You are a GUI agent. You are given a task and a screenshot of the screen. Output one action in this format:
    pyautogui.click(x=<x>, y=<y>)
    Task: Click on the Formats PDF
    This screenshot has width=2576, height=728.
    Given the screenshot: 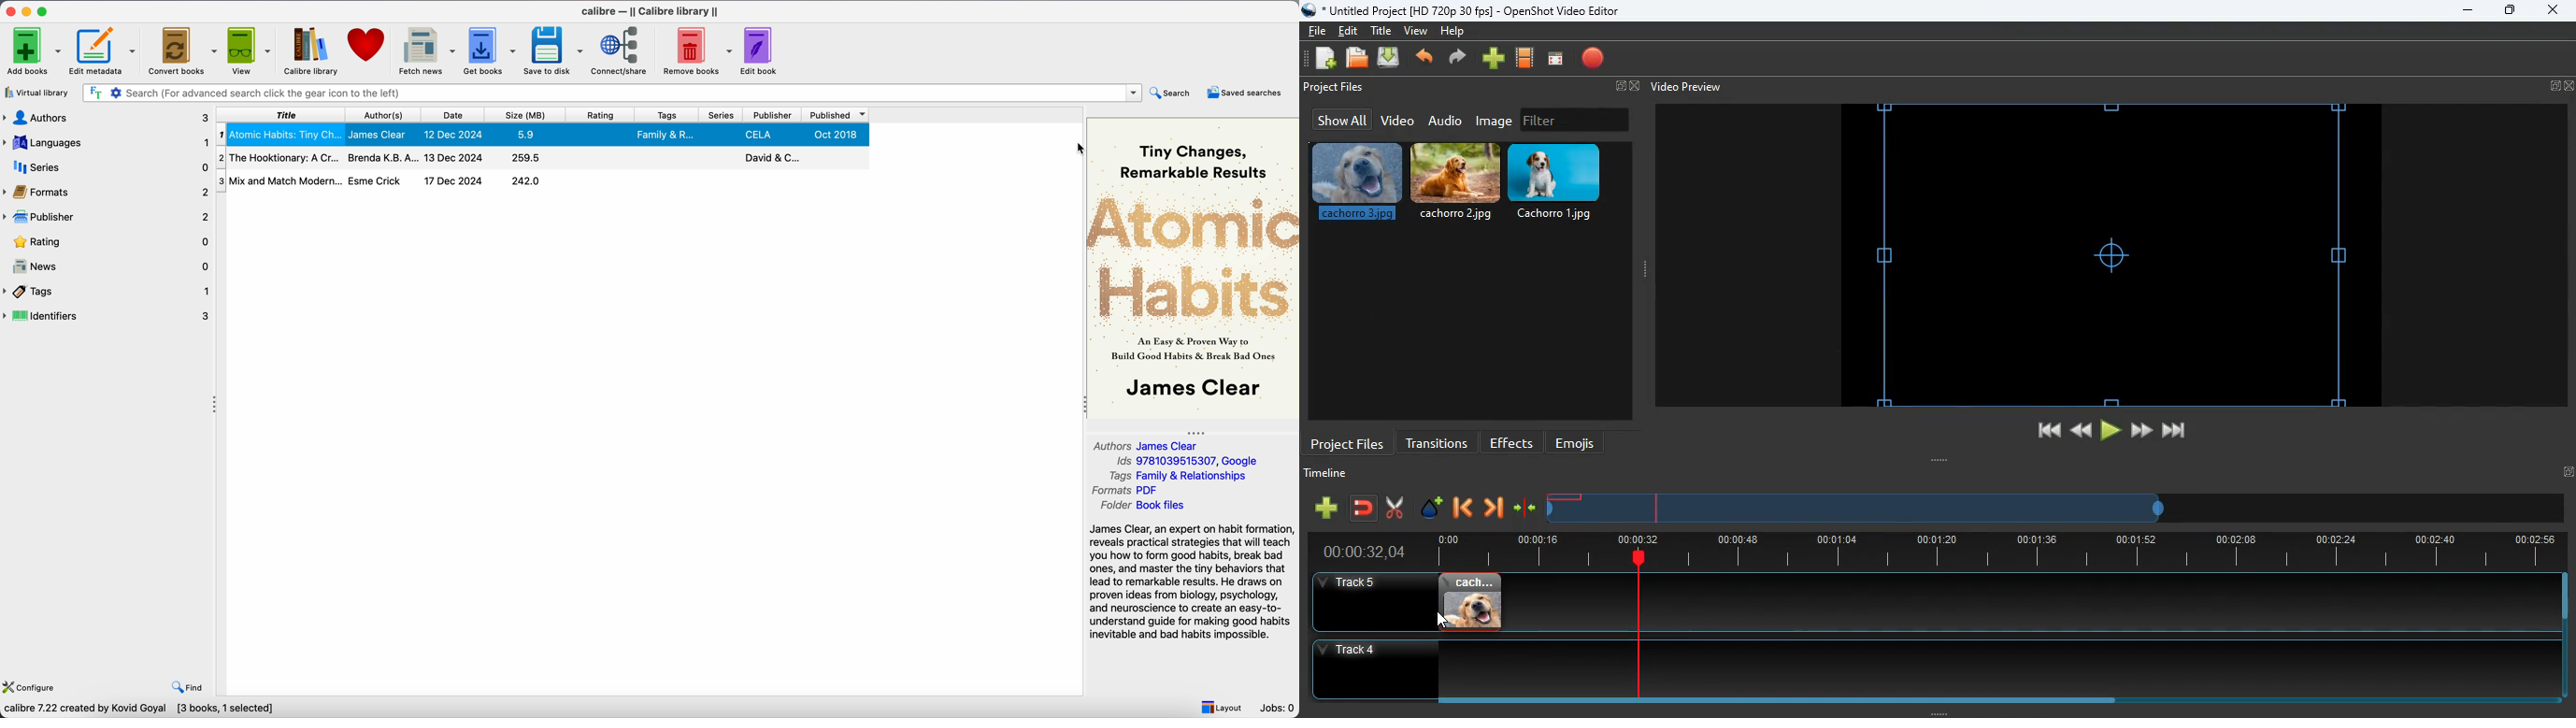 What is the action you would take?
    pyautogui.click(x=1124, y=489)
    